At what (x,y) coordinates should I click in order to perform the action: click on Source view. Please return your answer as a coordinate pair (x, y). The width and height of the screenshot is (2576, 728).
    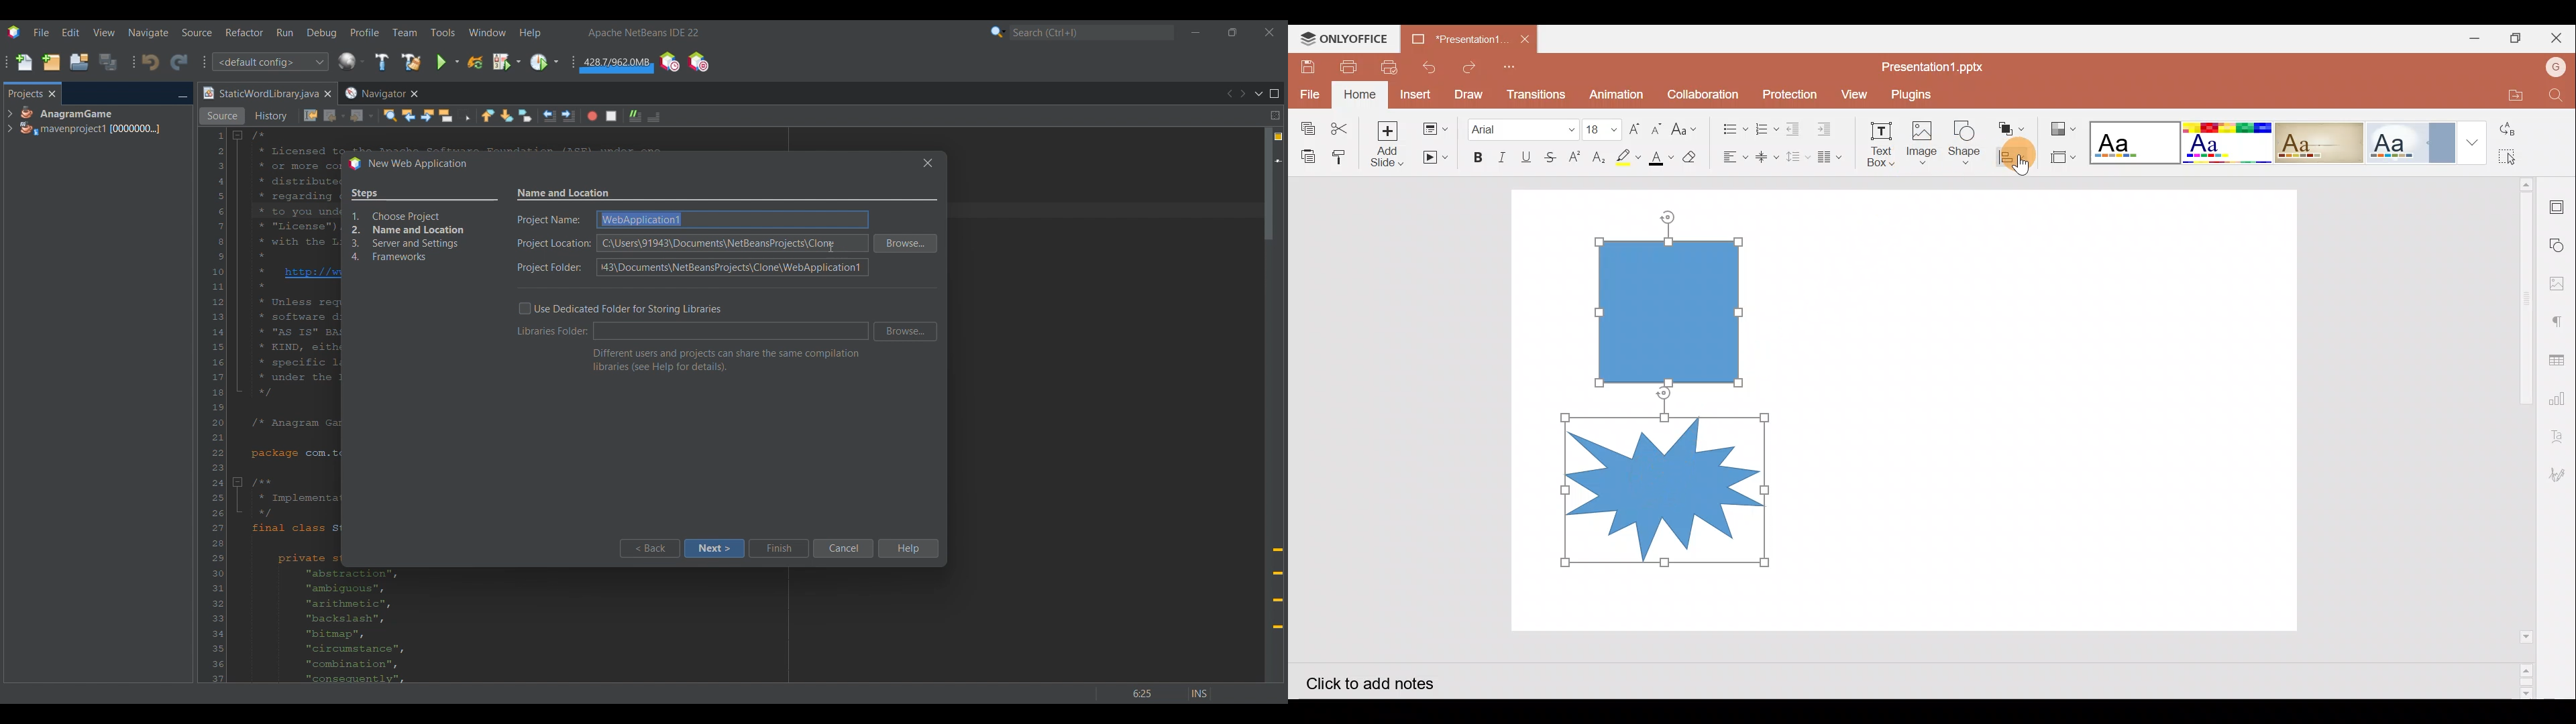
    Looking at the image, I should click on (222, 116).